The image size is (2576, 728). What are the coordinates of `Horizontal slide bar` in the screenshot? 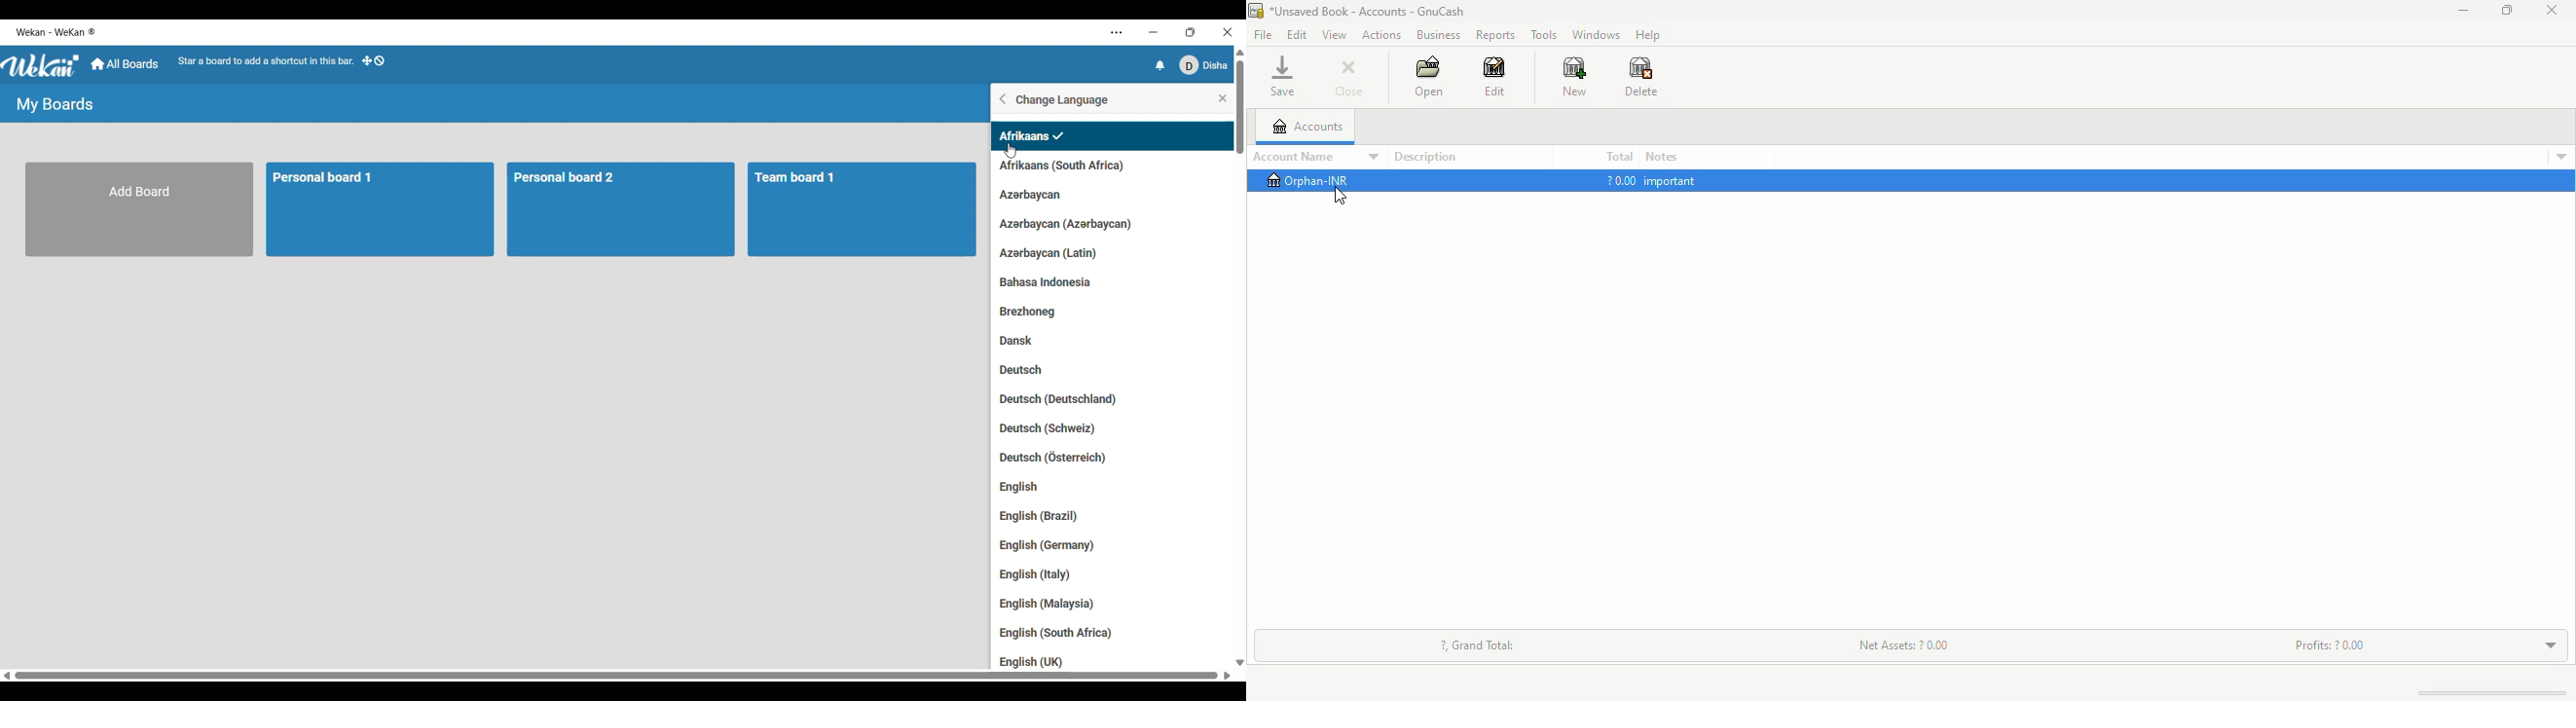 It's located at (617, 674).